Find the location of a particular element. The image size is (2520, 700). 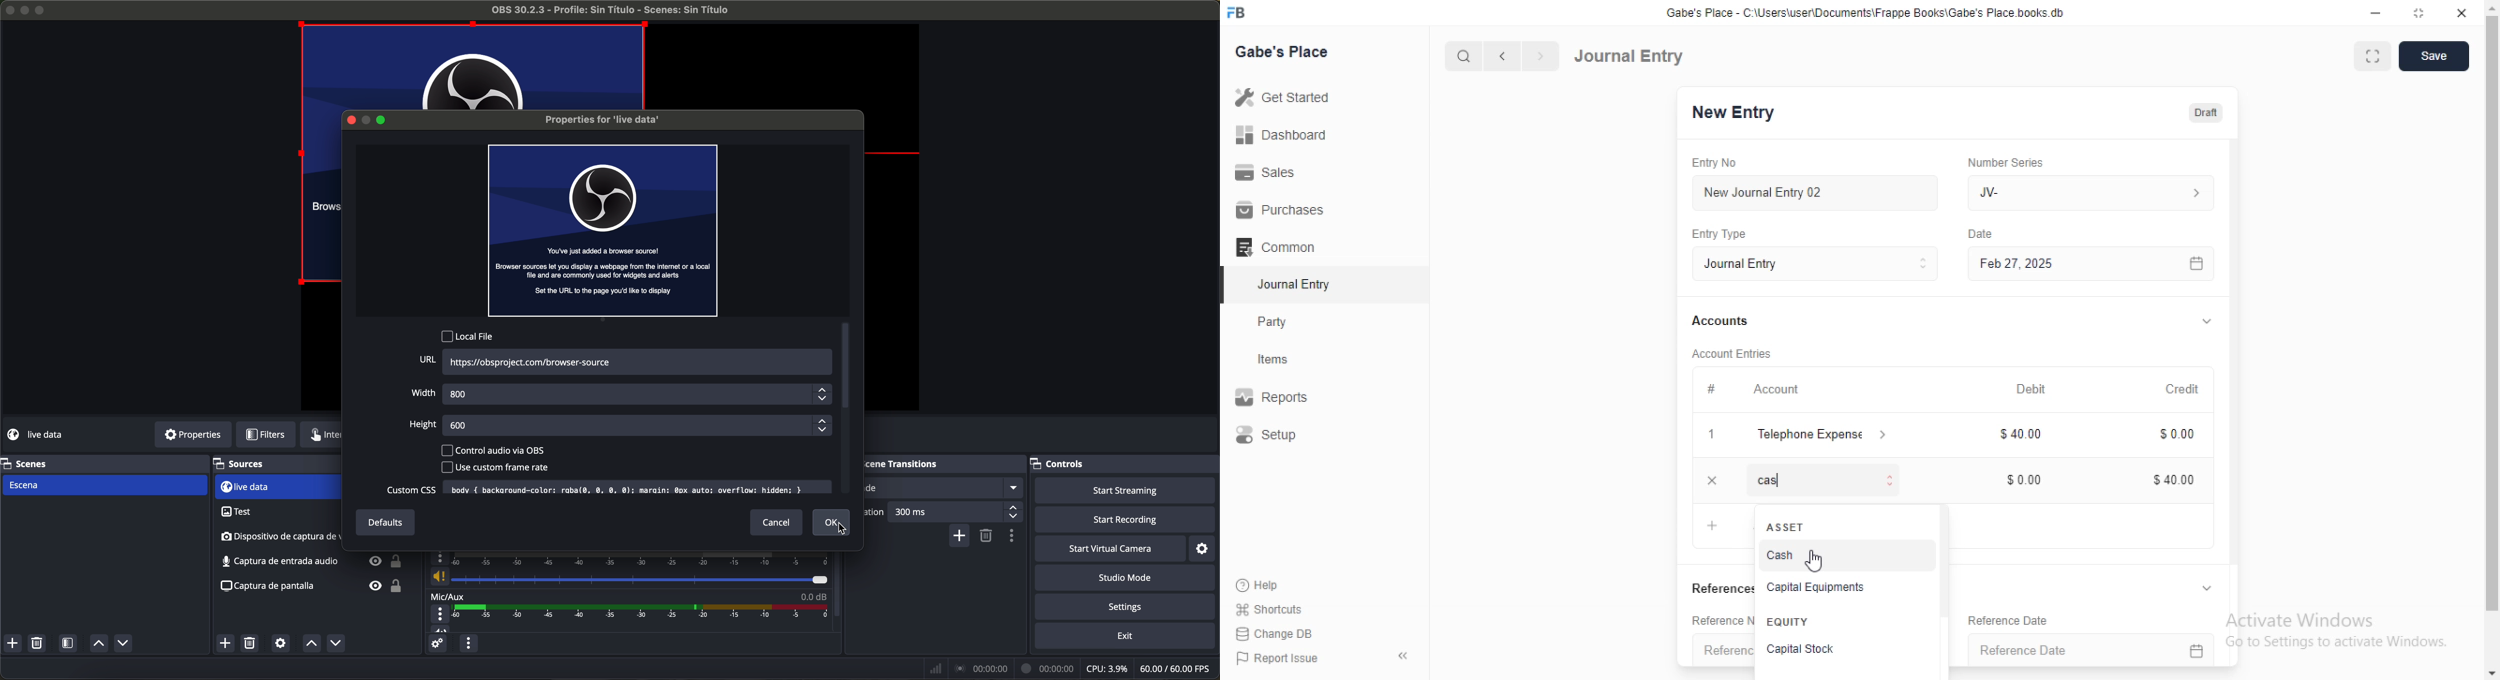

‘Reference Number is located at coordinates (1710, 650).